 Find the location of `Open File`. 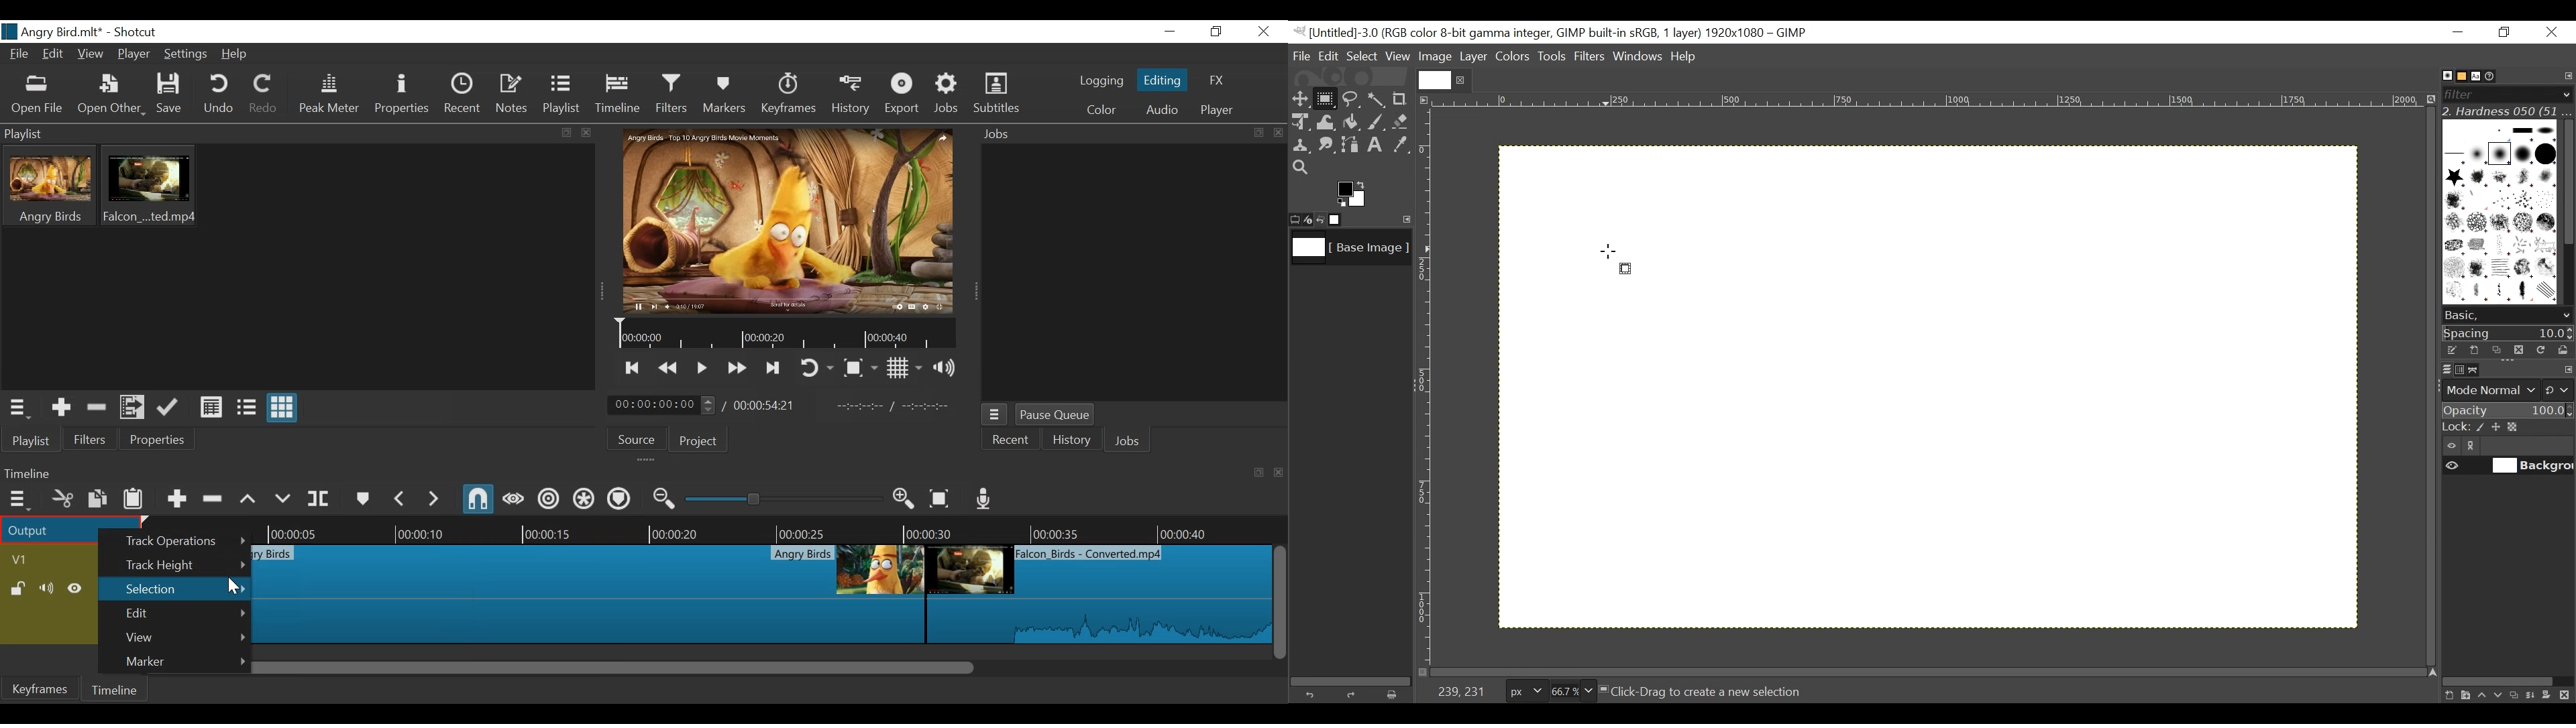

Open File is located at coordinates (111, 96).